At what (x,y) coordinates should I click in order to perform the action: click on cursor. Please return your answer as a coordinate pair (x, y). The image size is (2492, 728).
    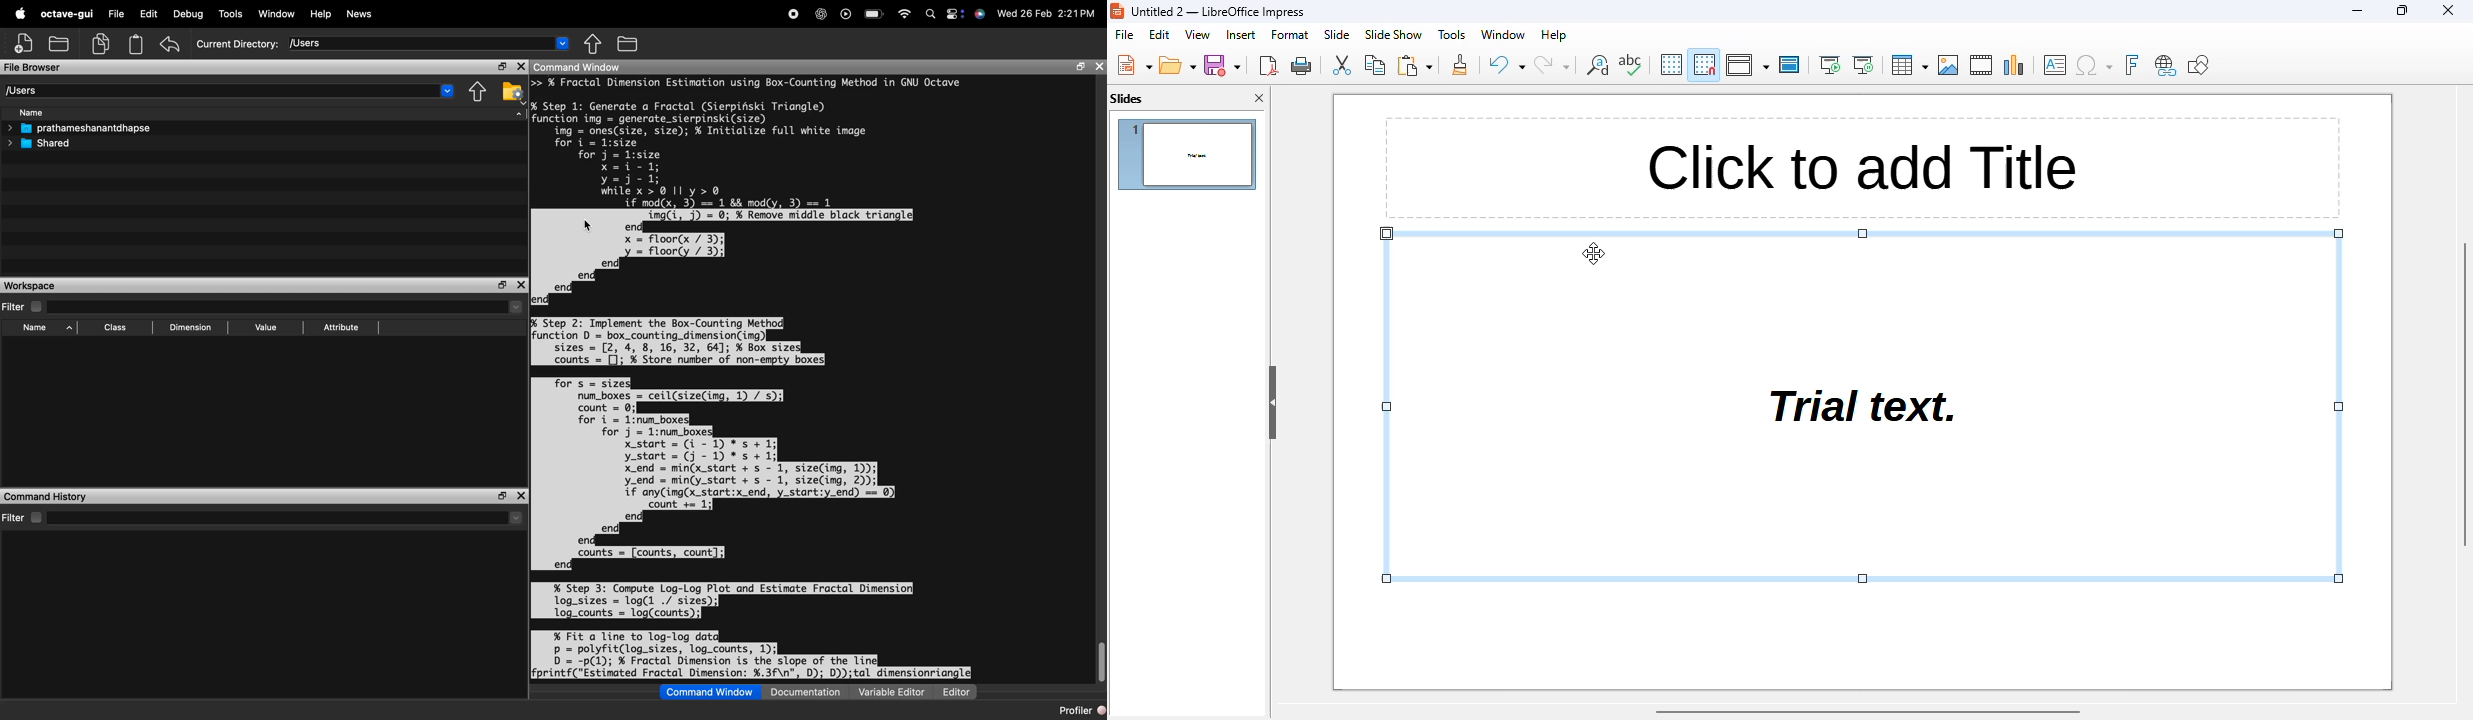
    Looking at the image, I should click on (589, 227).